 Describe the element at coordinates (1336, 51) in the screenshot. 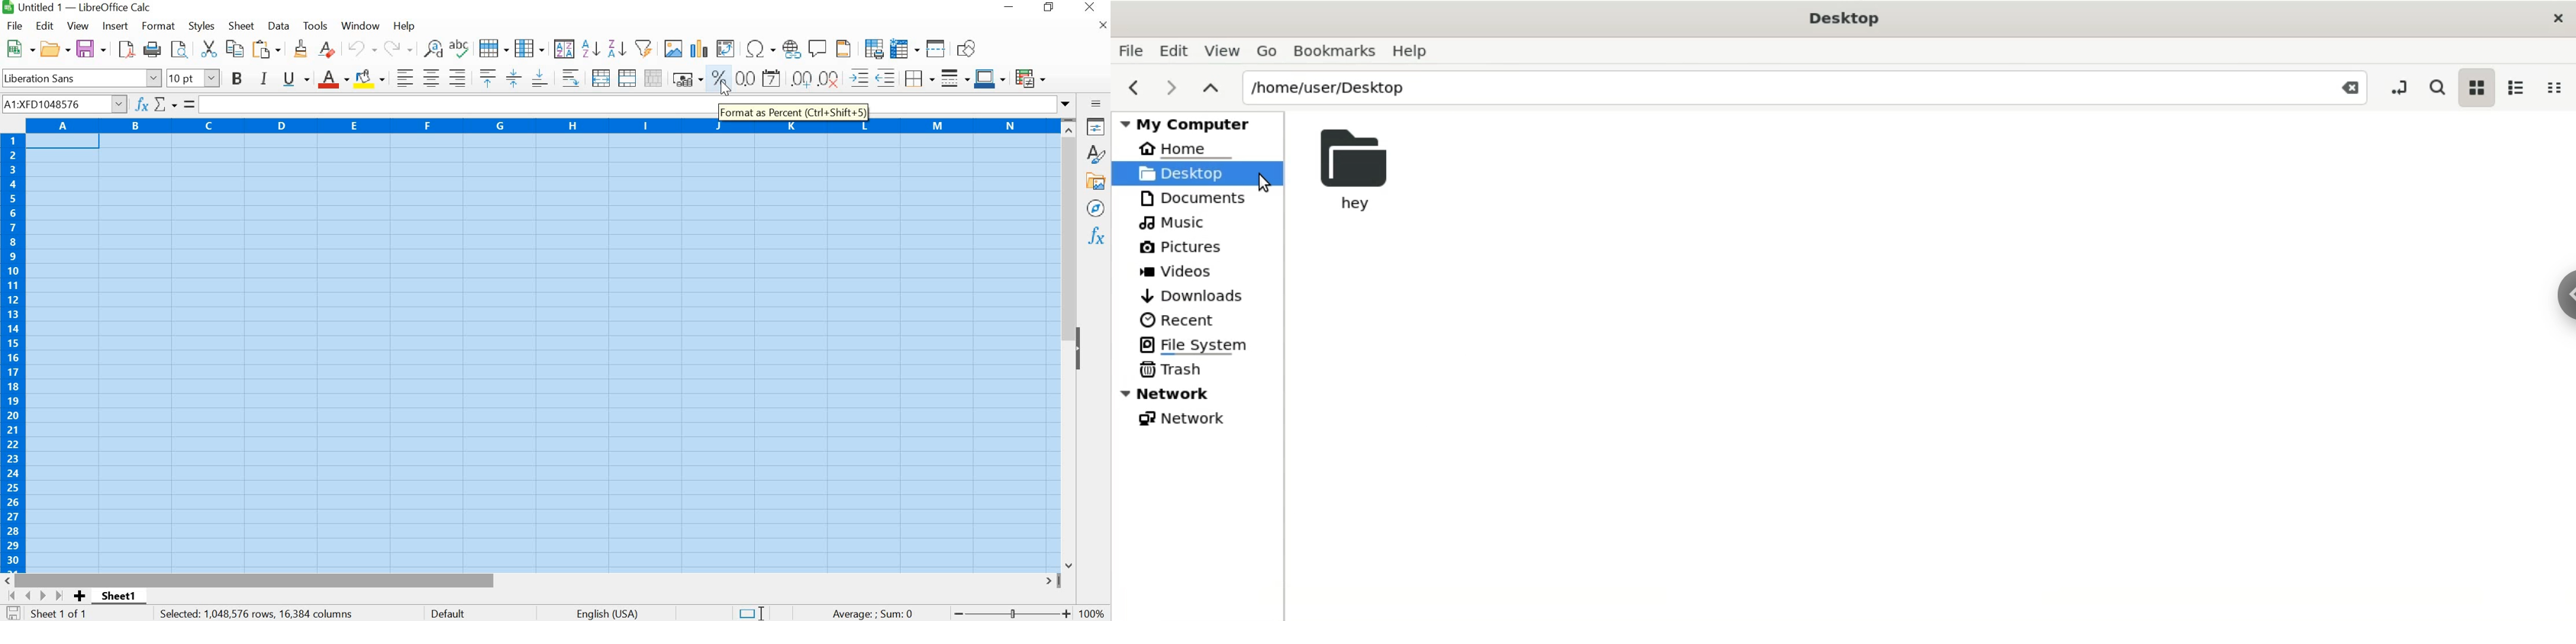

I see `Bookmarks` at that location.